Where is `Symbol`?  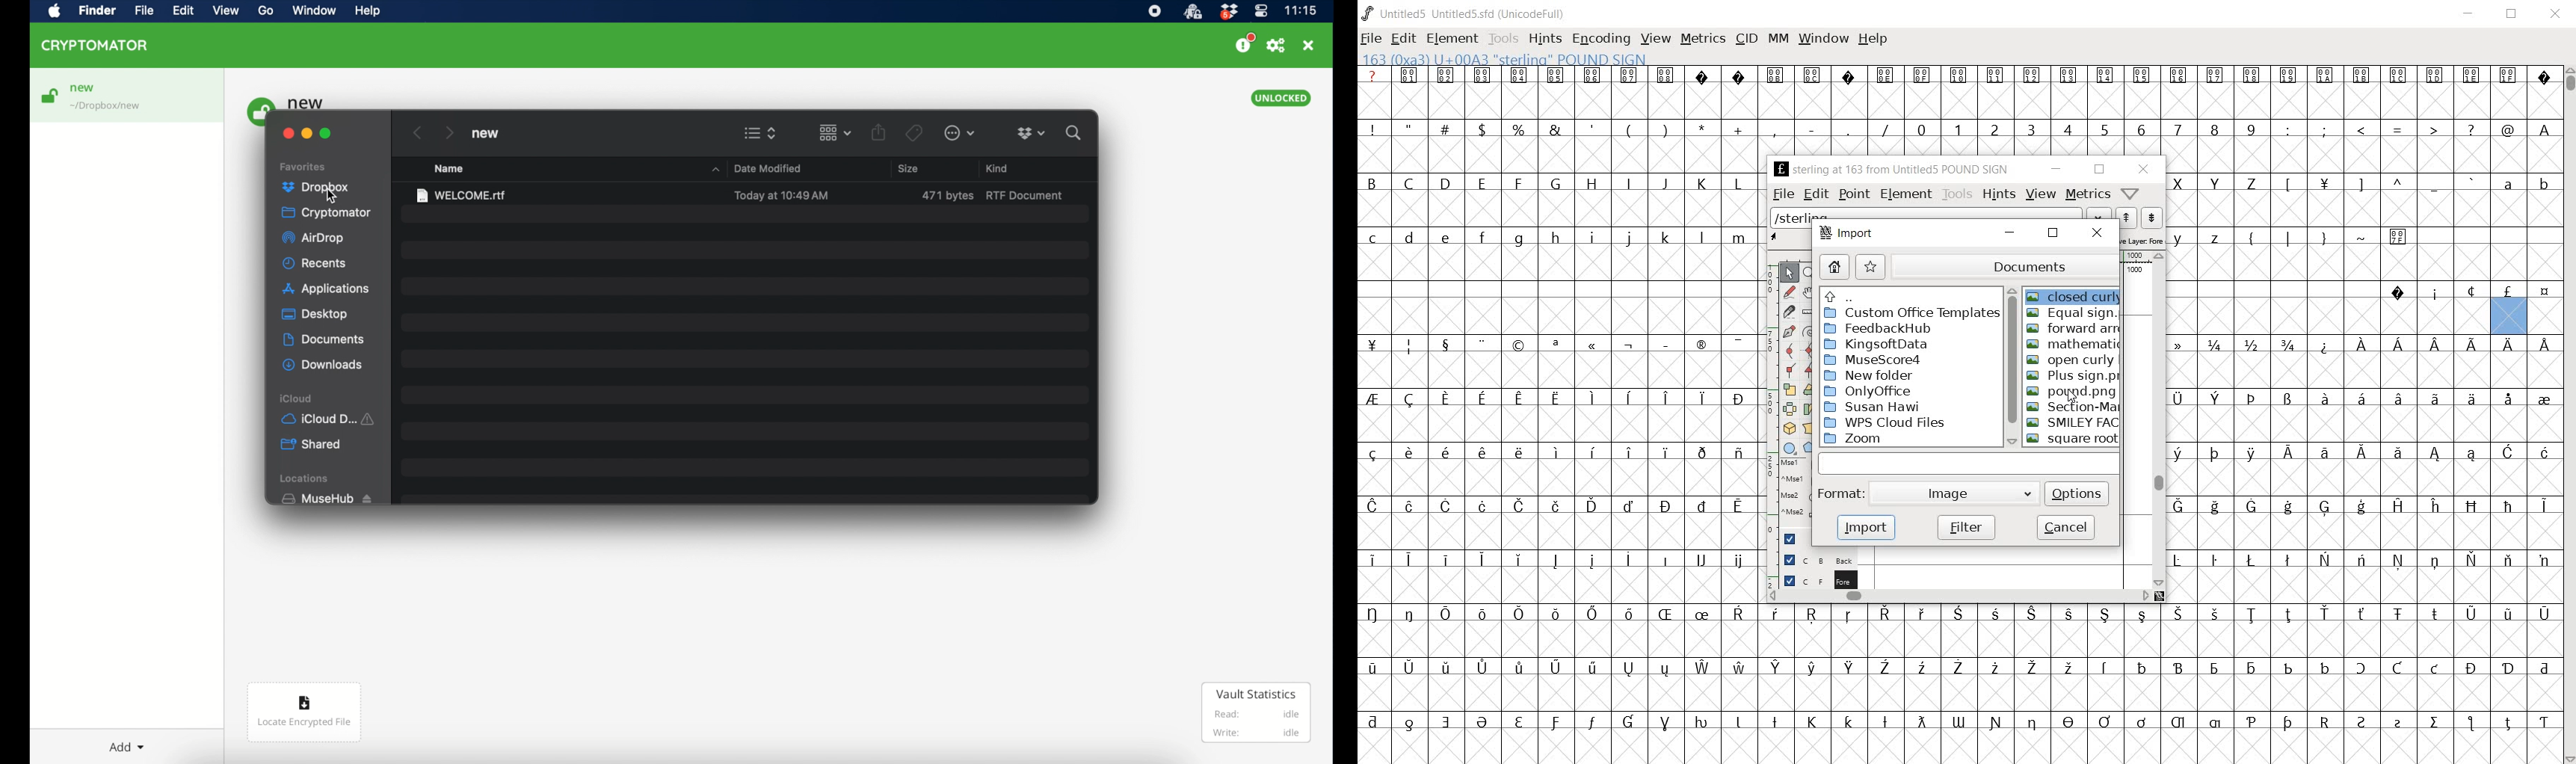 Symbol is located at coordinates (1556, 668).